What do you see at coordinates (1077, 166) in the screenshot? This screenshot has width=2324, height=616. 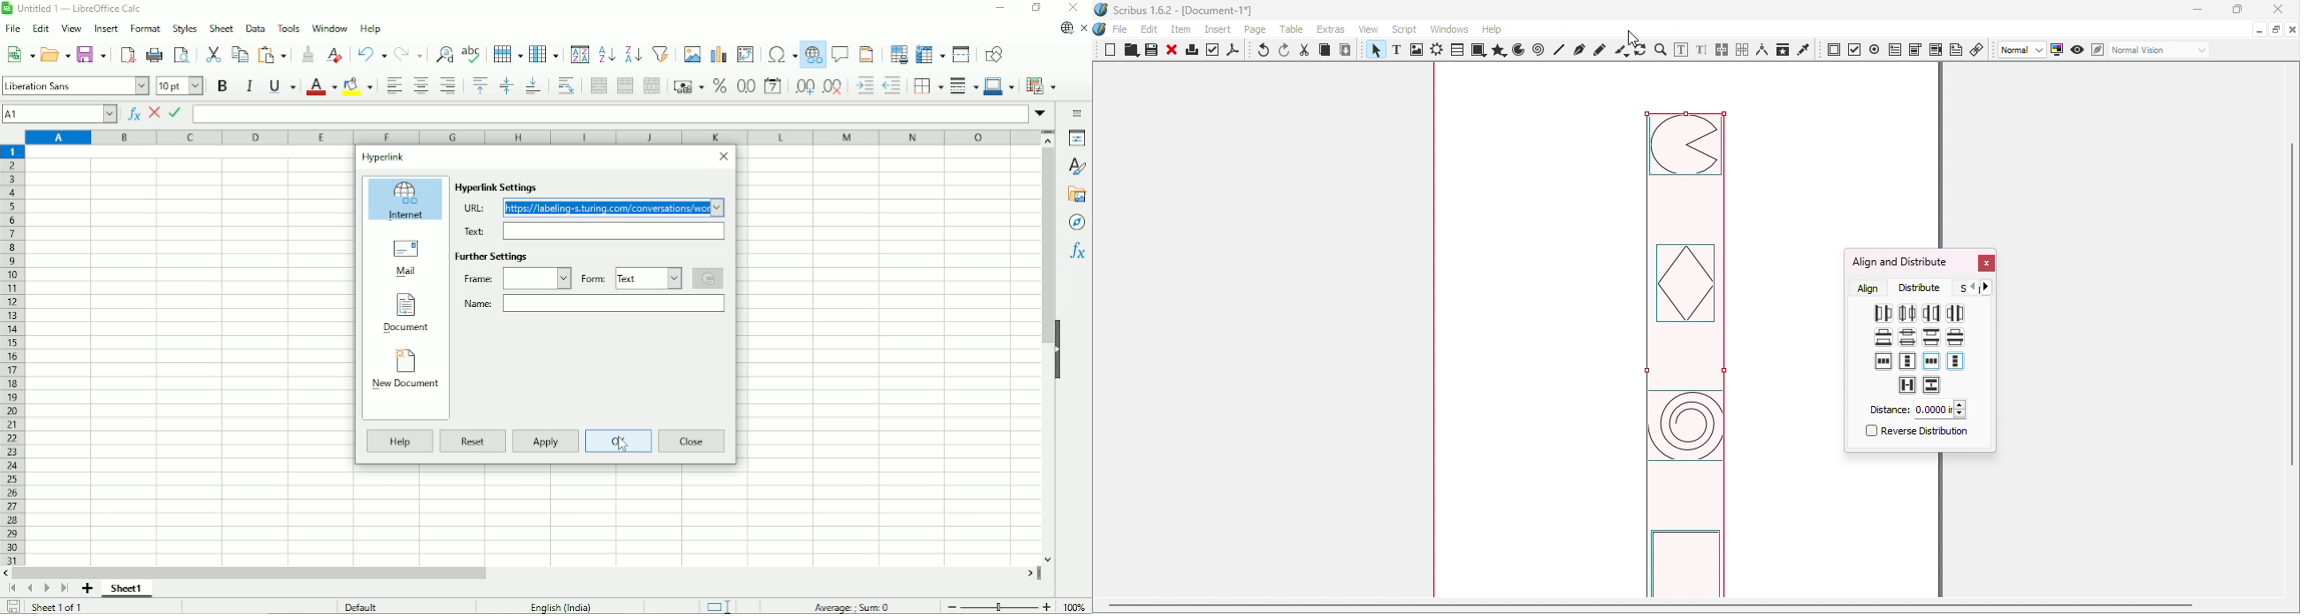 I see `Styles` at bounding box center [1077, 166].